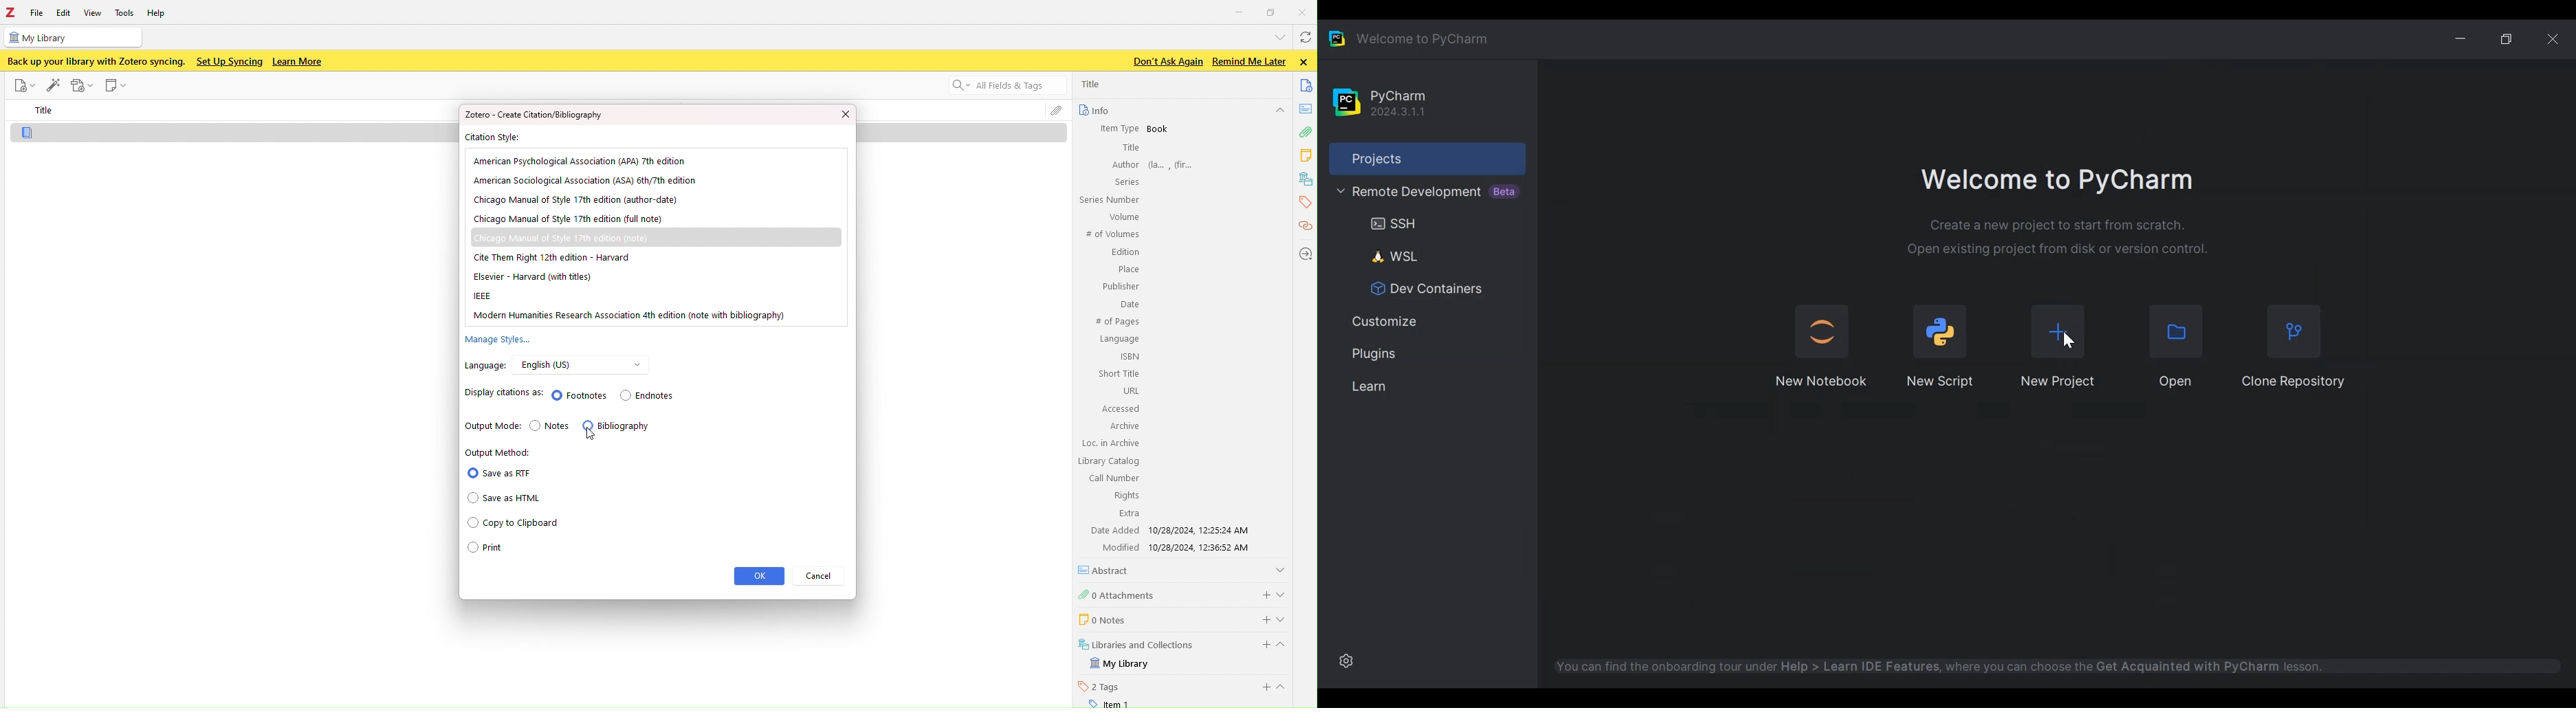 Image resolution: width=2576 pixels, height=728 pixels. Describe the element at coordinates (525, 338) in the screenshot. I see `manage styles` at that location.